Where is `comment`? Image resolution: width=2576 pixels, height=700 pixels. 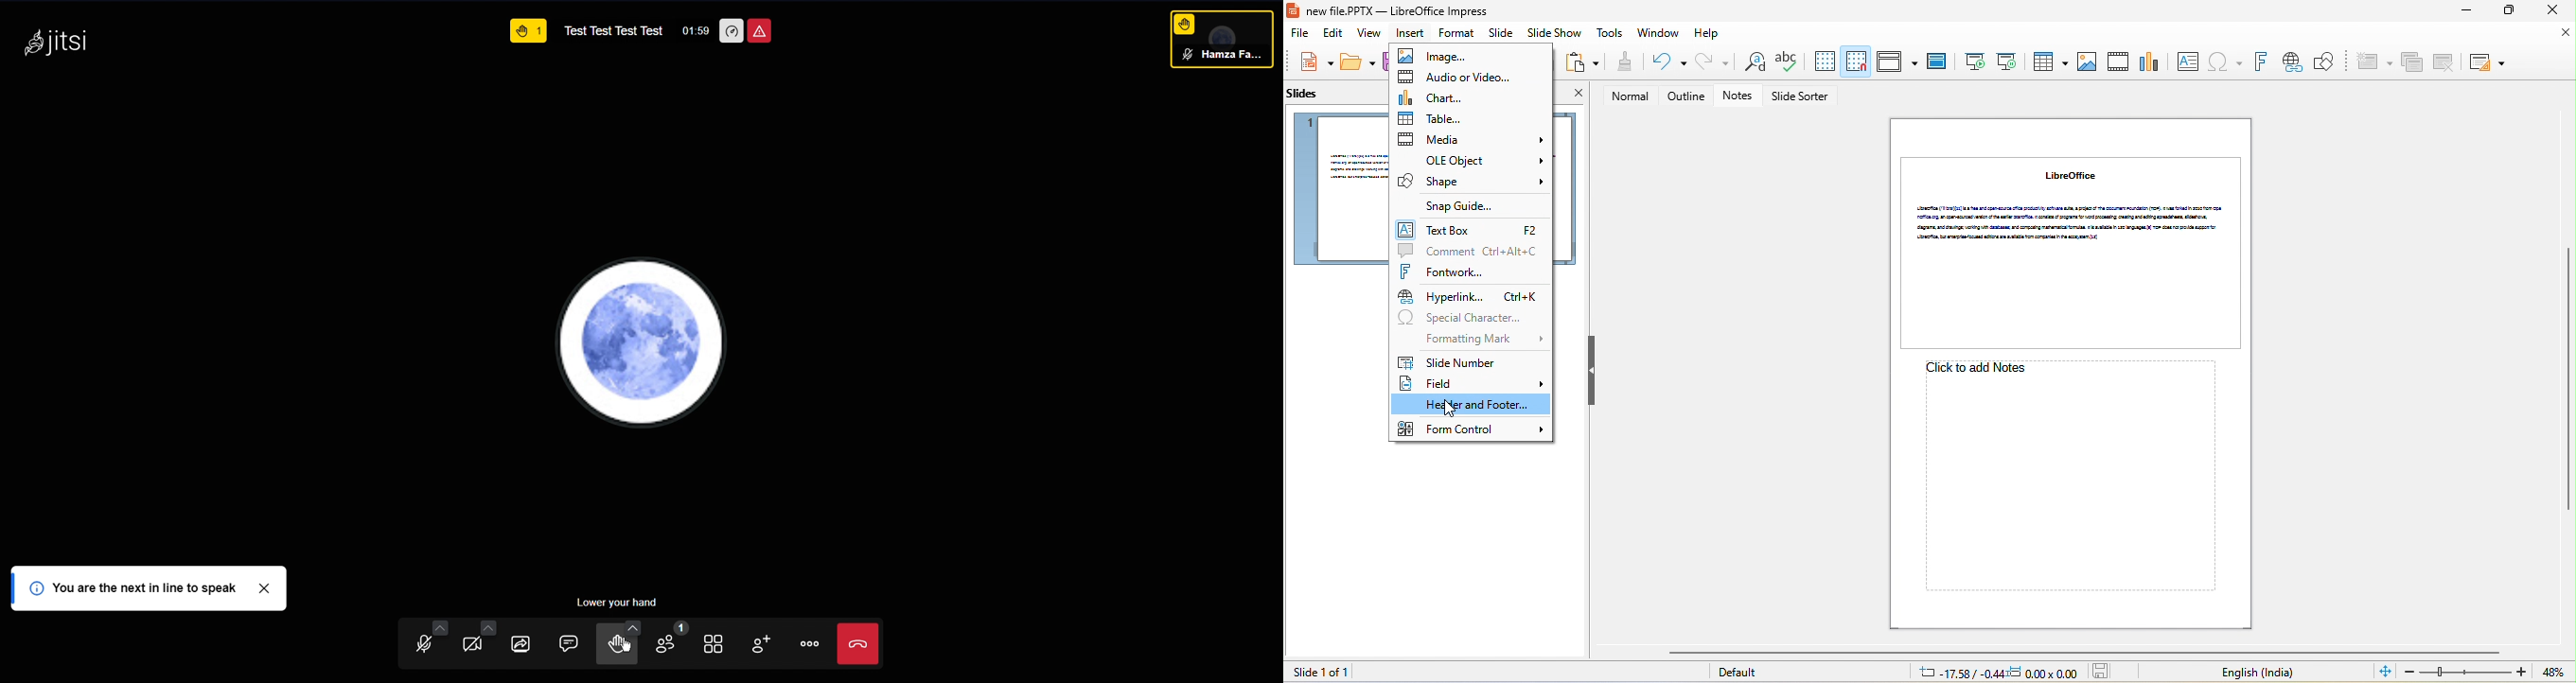 comment is located at coordinates (1472, 251).